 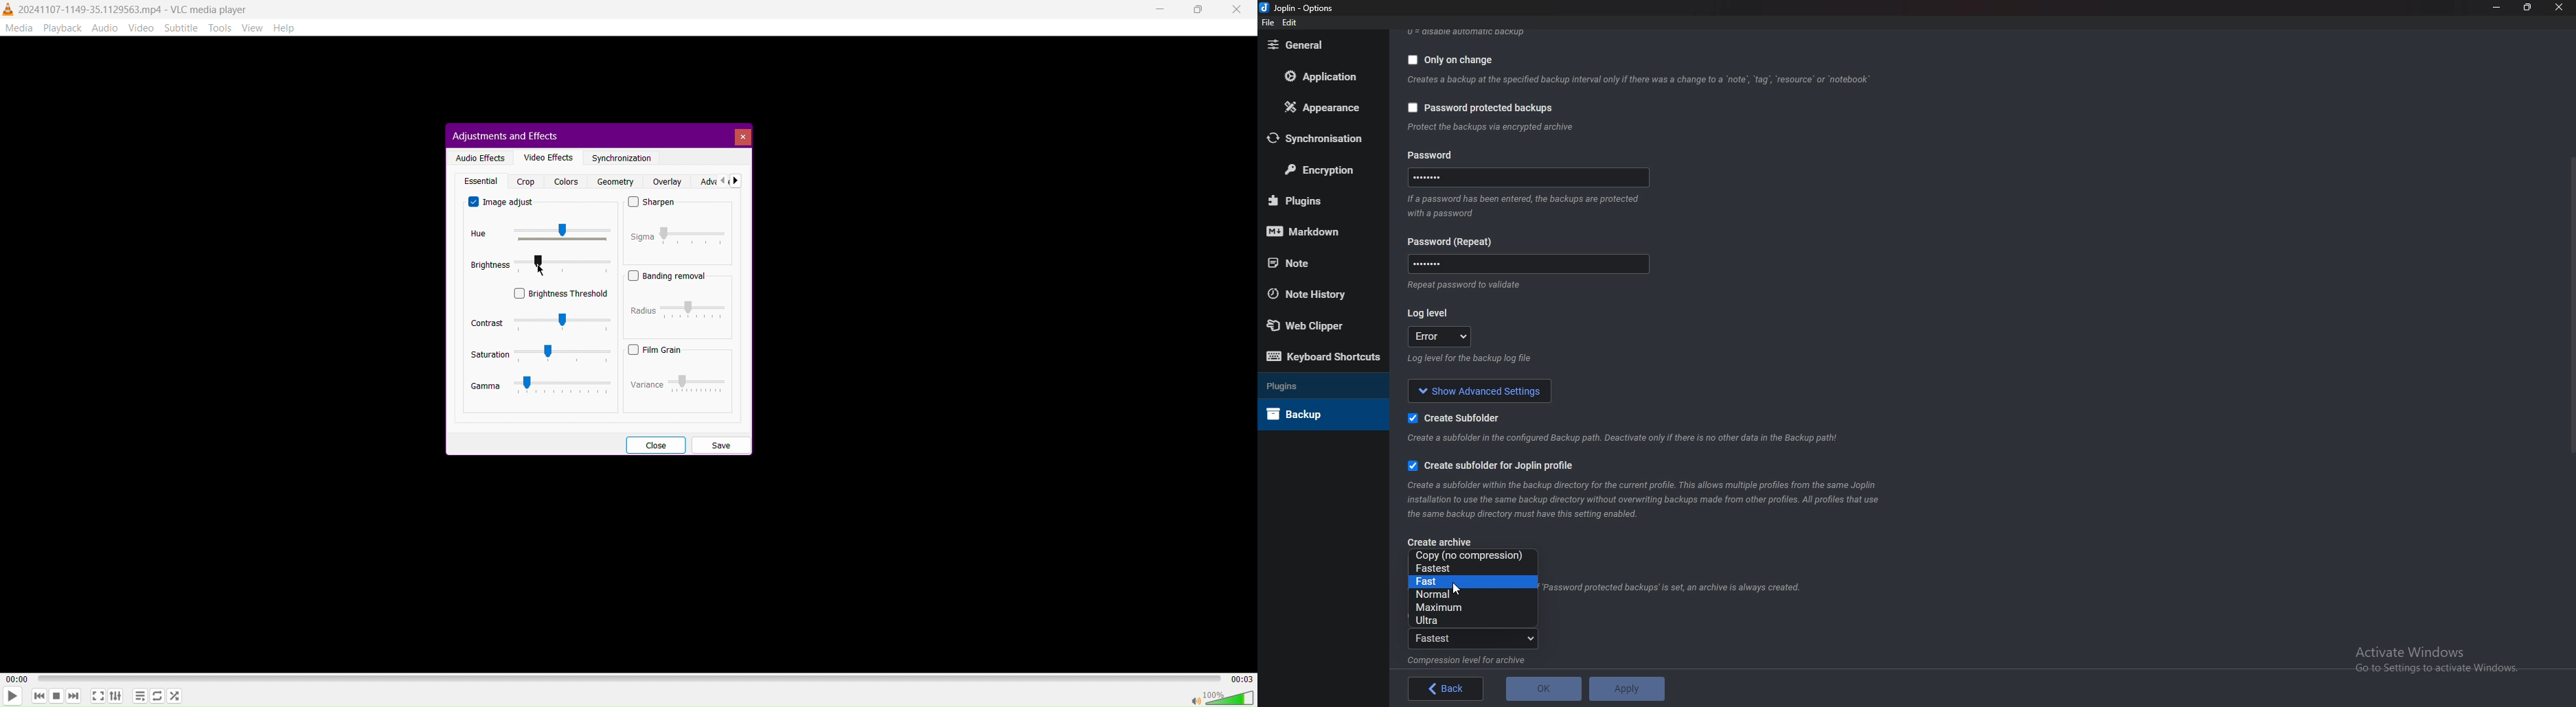 I want to click on Video, so click(x=143, y=27).